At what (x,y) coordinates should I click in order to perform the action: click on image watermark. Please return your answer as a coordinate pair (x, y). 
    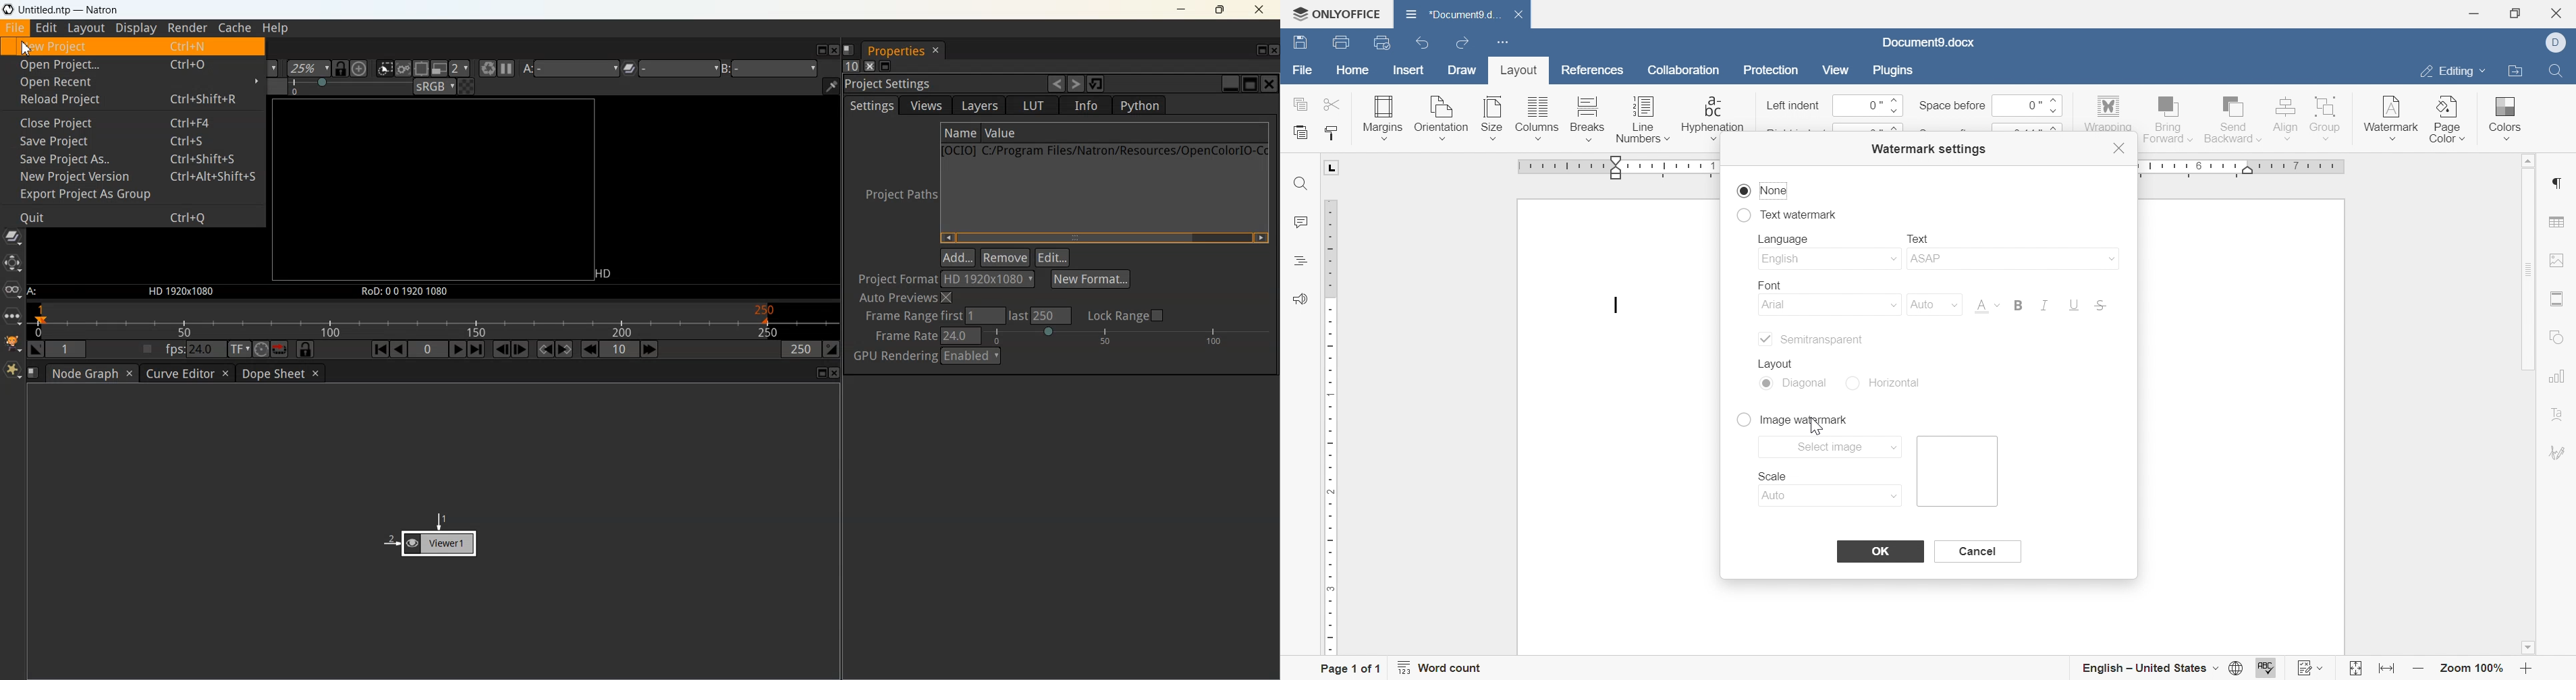
    Looking at the image, I should click on (1790, 419).